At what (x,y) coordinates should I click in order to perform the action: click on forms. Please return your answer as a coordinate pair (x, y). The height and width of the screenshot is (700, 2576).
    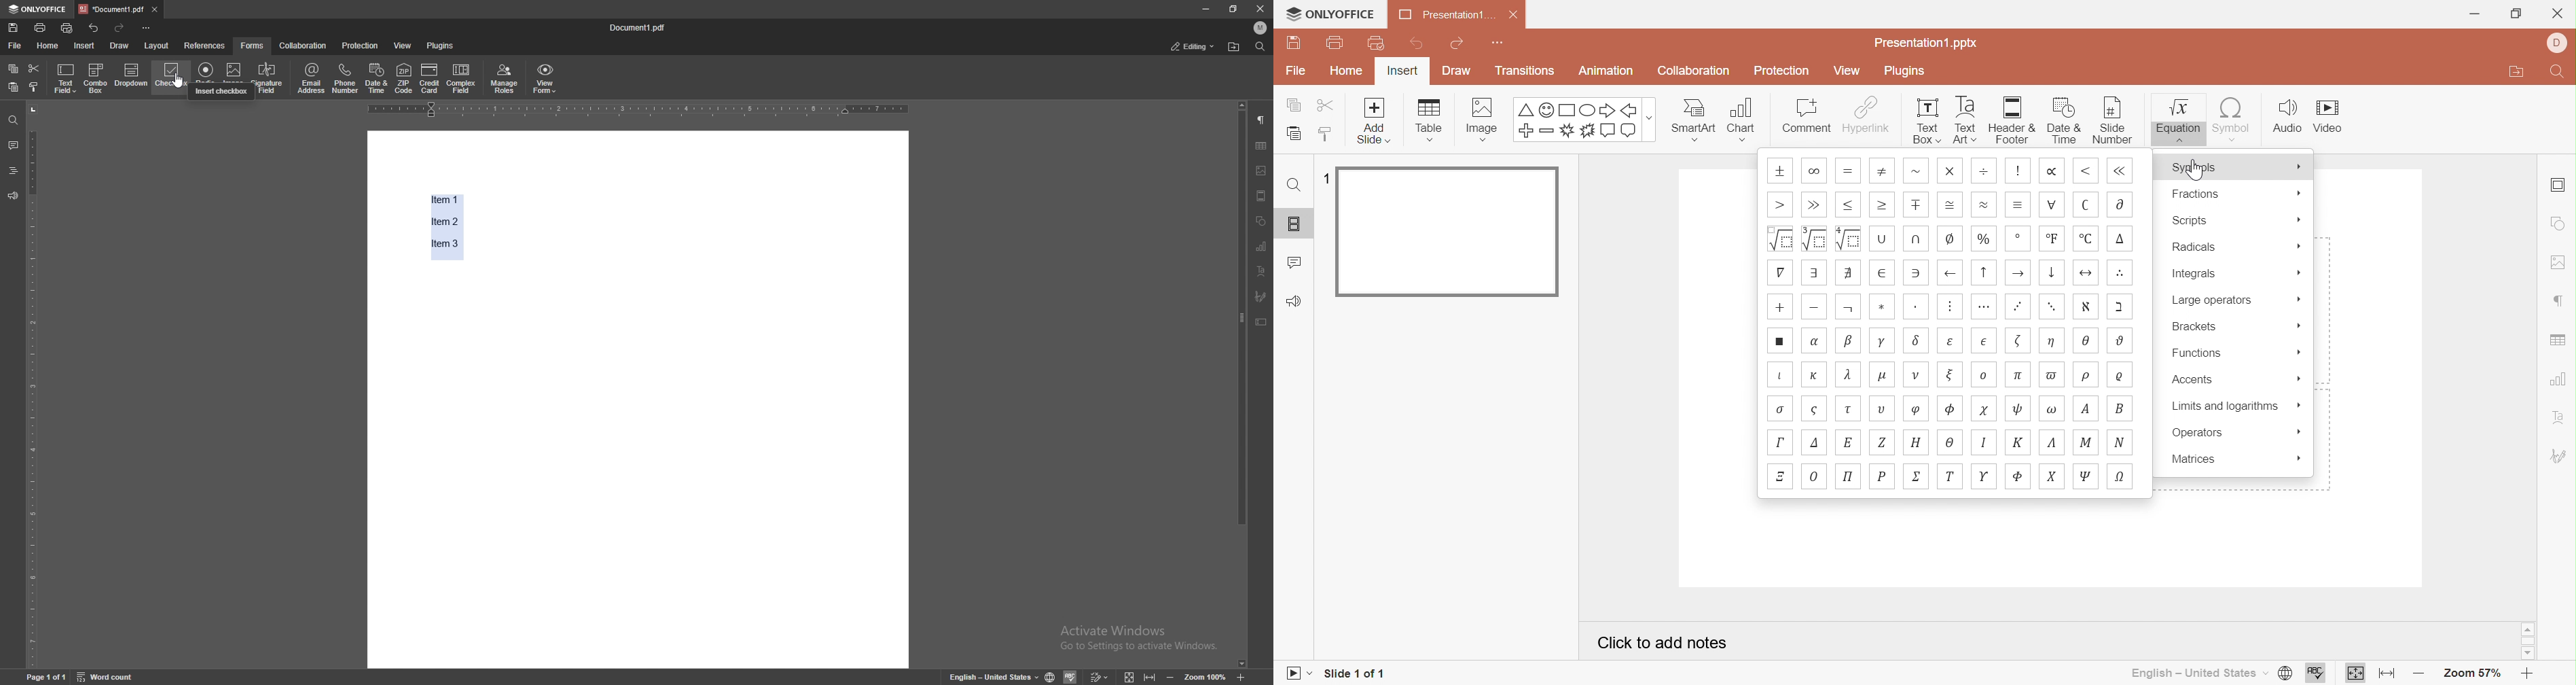
    Looking at the image, I should click on (253, 46).